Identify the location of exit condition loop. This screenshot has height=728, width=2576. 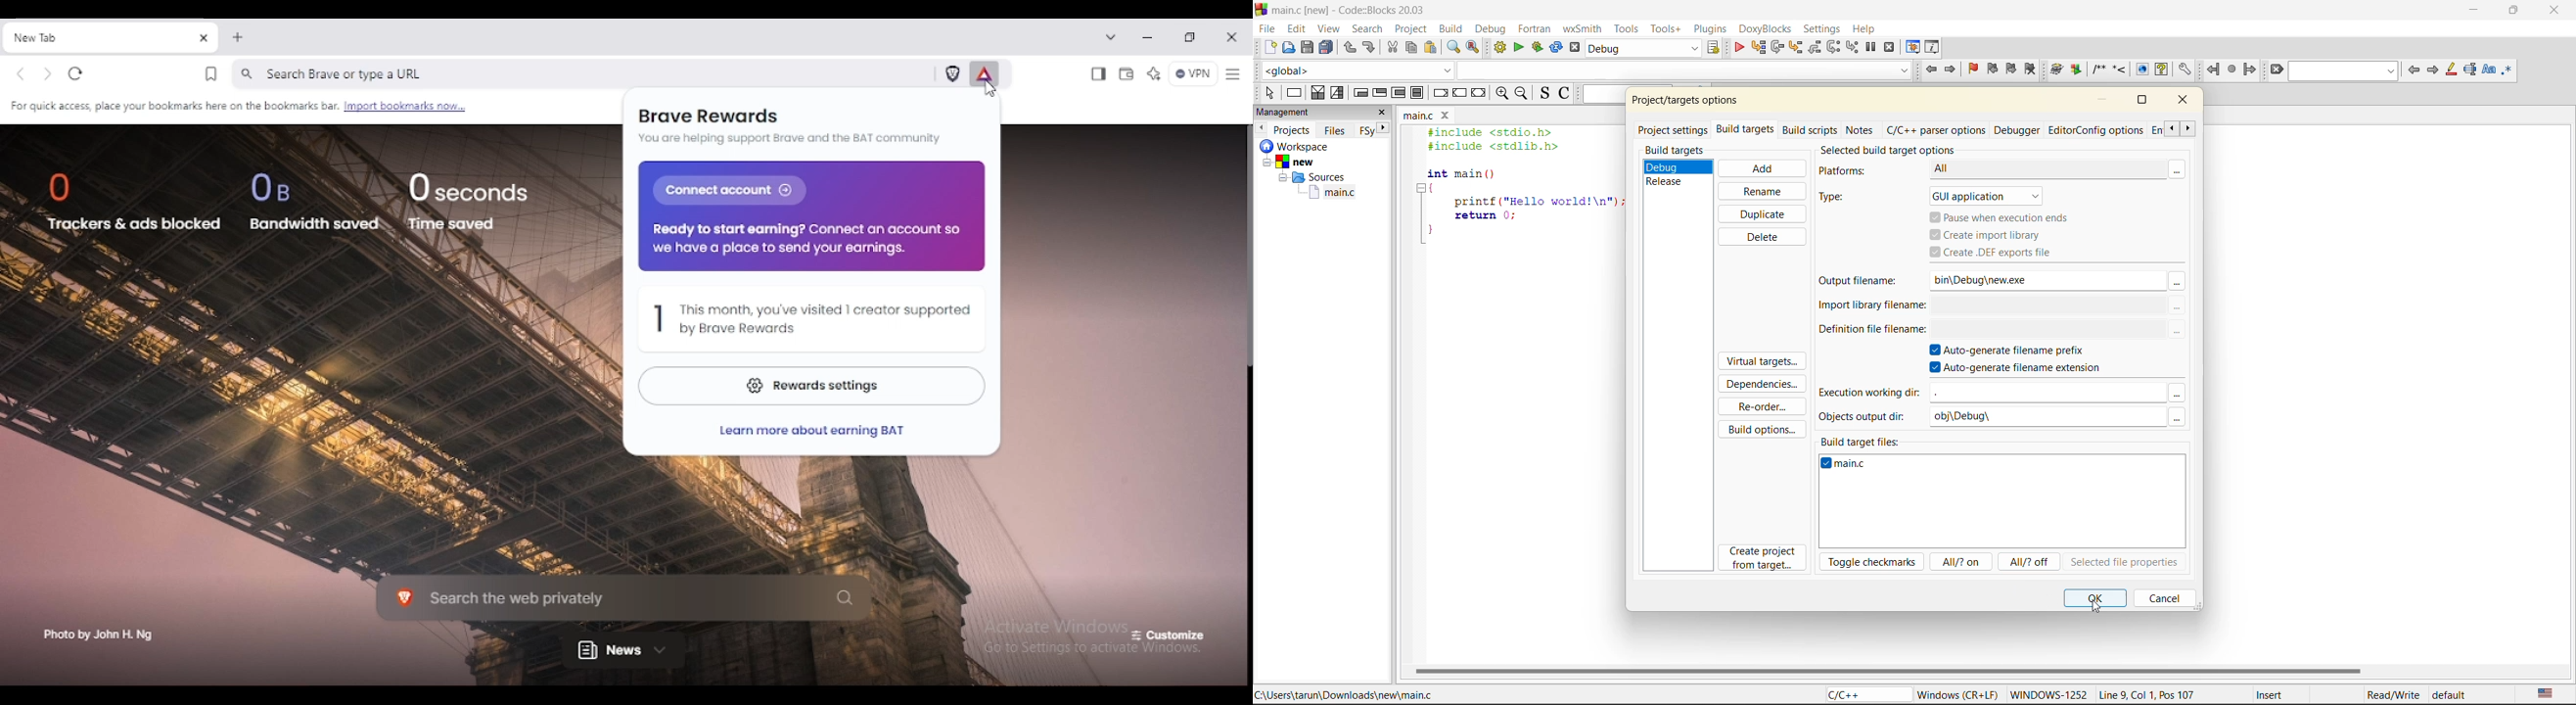
(1380, 93).